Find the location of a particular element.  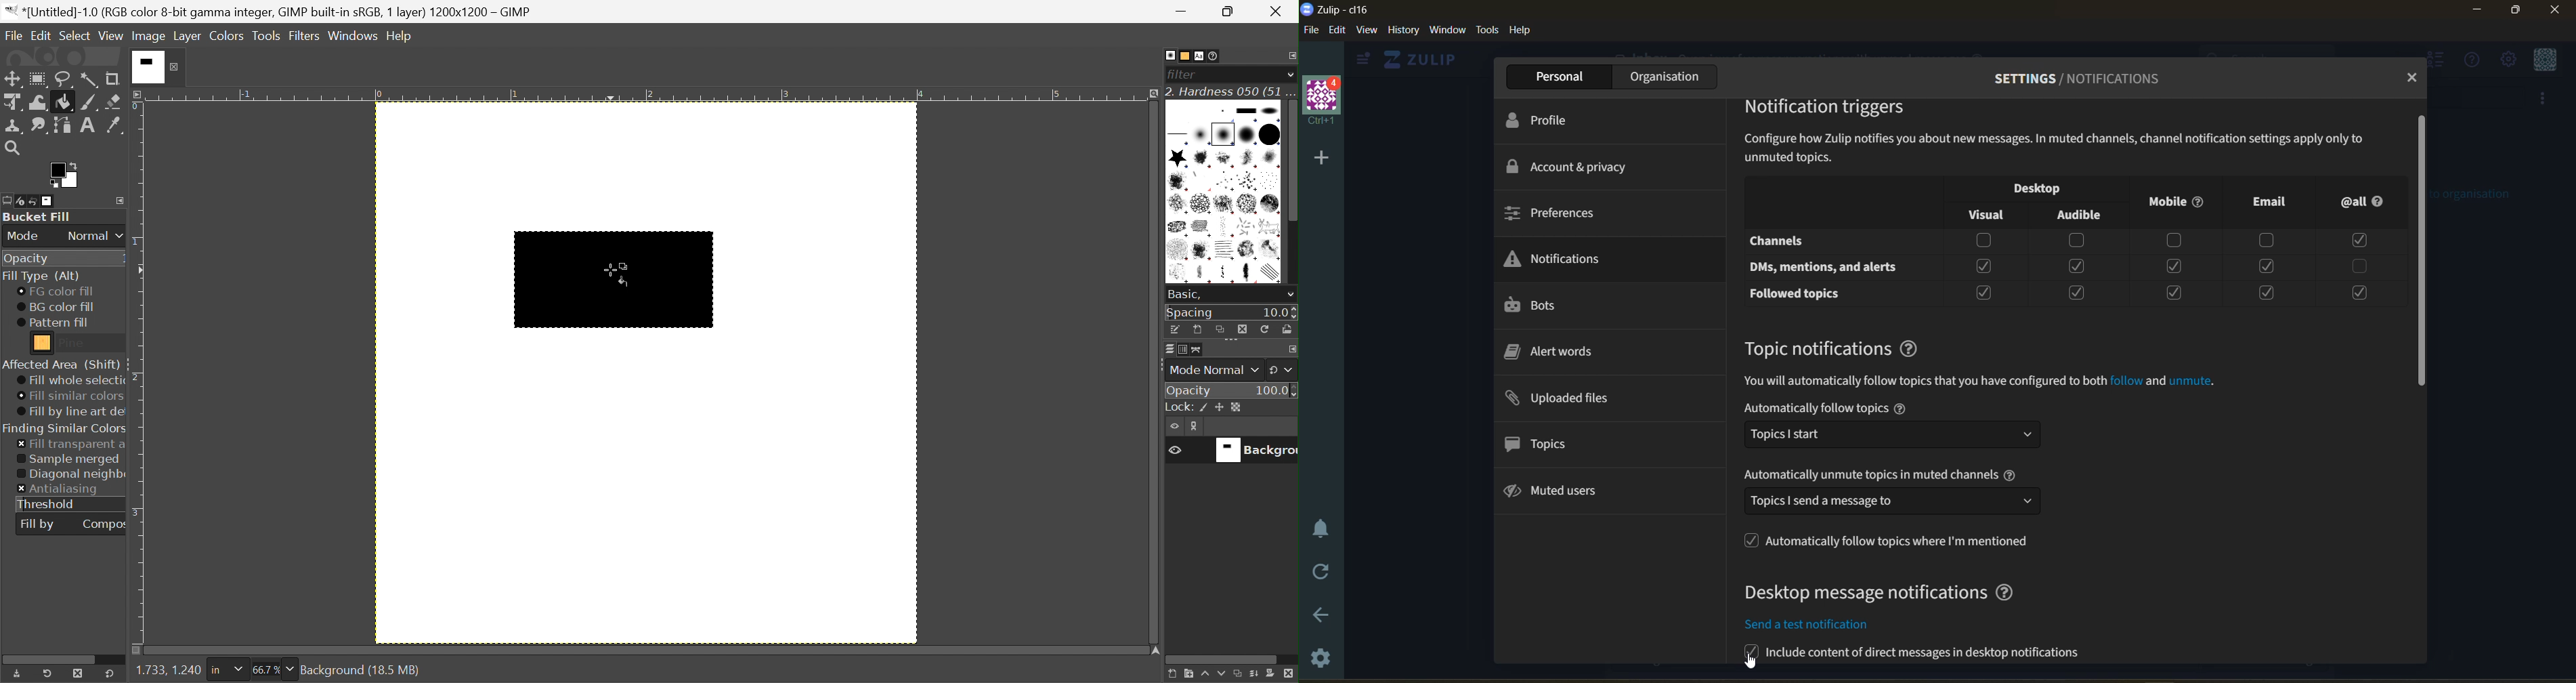

Fill Type (Alt) is located at coordinates (41, 276).